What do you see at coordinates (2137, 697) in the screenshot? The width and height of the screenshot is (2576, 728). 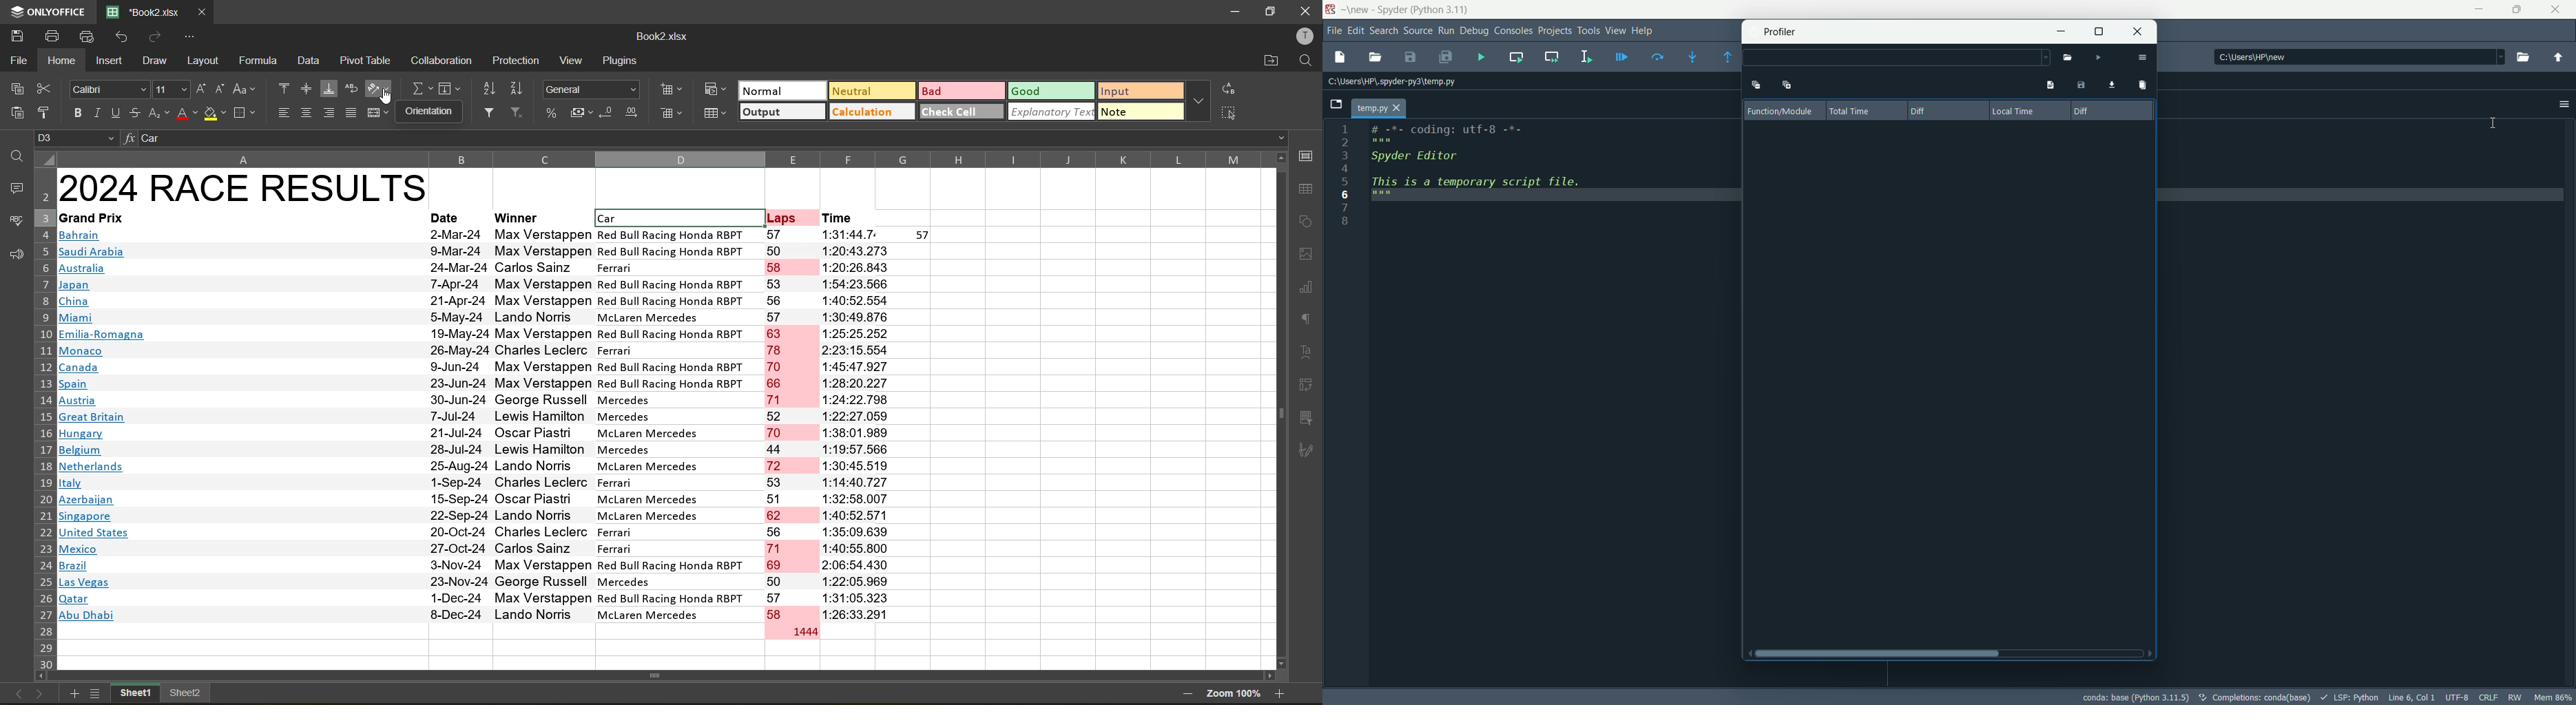 I see `conda: base (Python 3.11.5)` at bounding box center [2137, 697].